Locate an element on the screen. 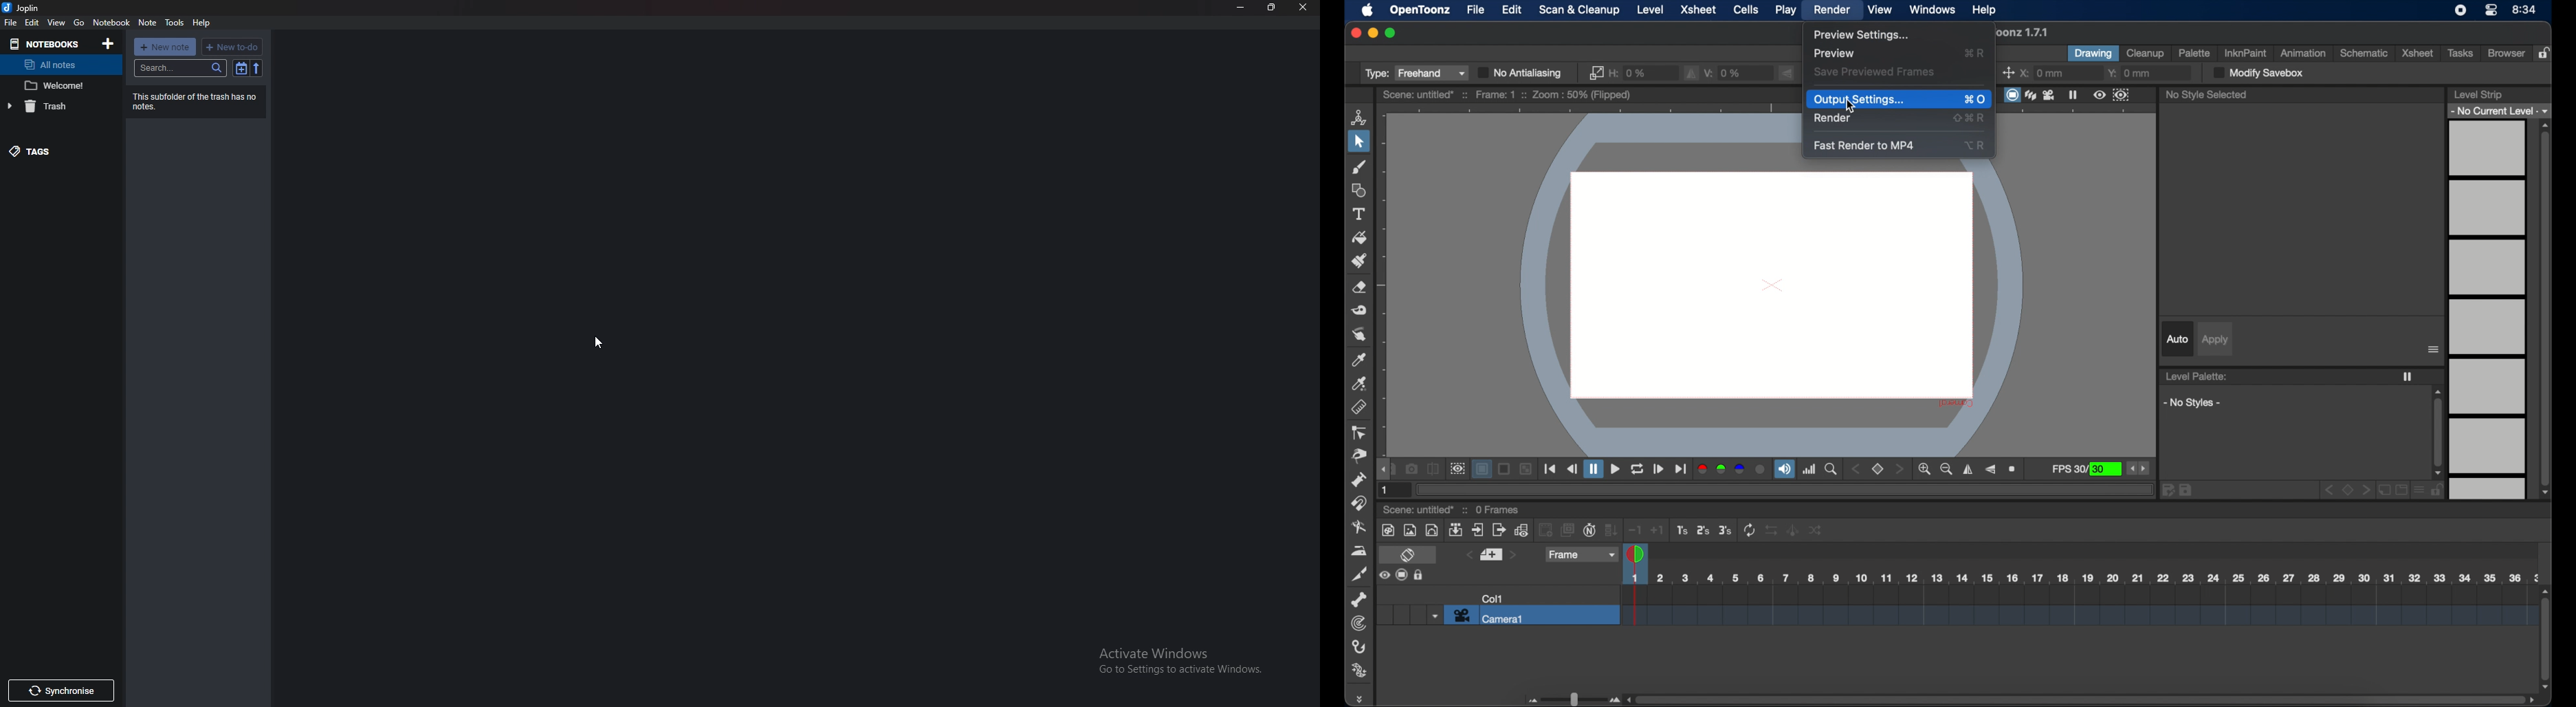 This screenshot has height=728, width=2576. edit is located at coordinates (32, 23).